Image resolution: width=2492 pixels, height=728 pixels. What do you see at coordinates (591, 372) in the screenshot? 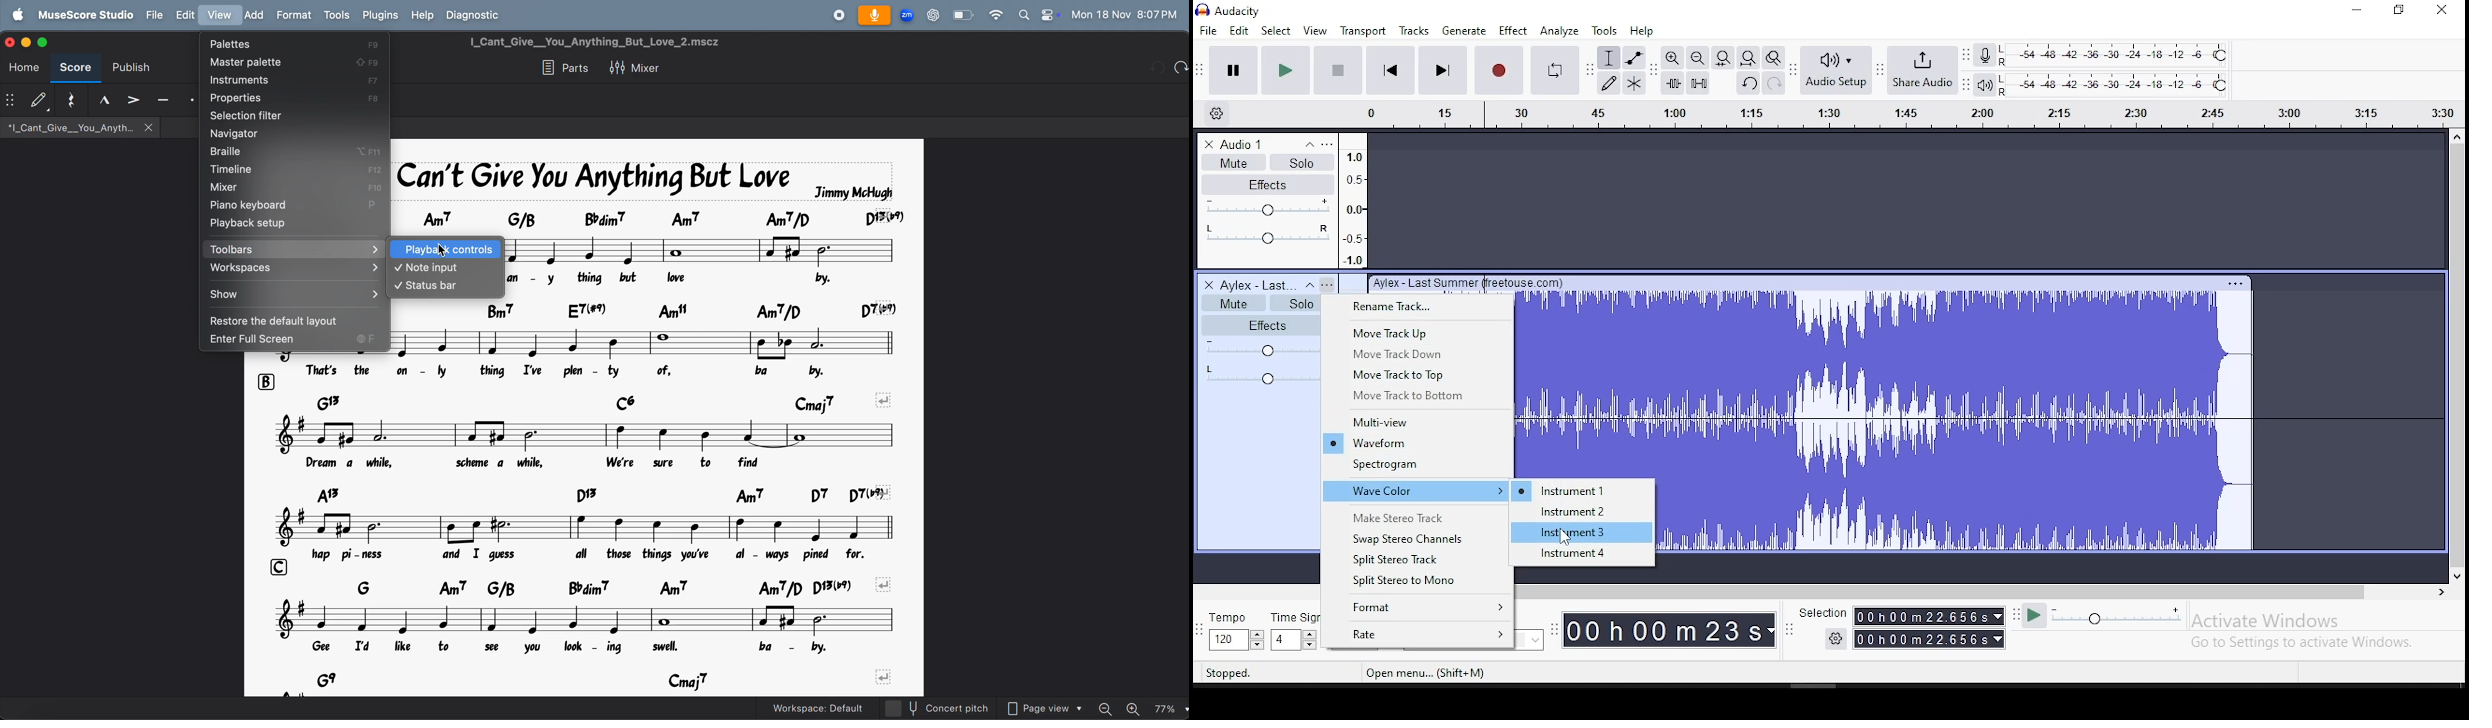
I see `lyrics` at bounding box center [591, 372].